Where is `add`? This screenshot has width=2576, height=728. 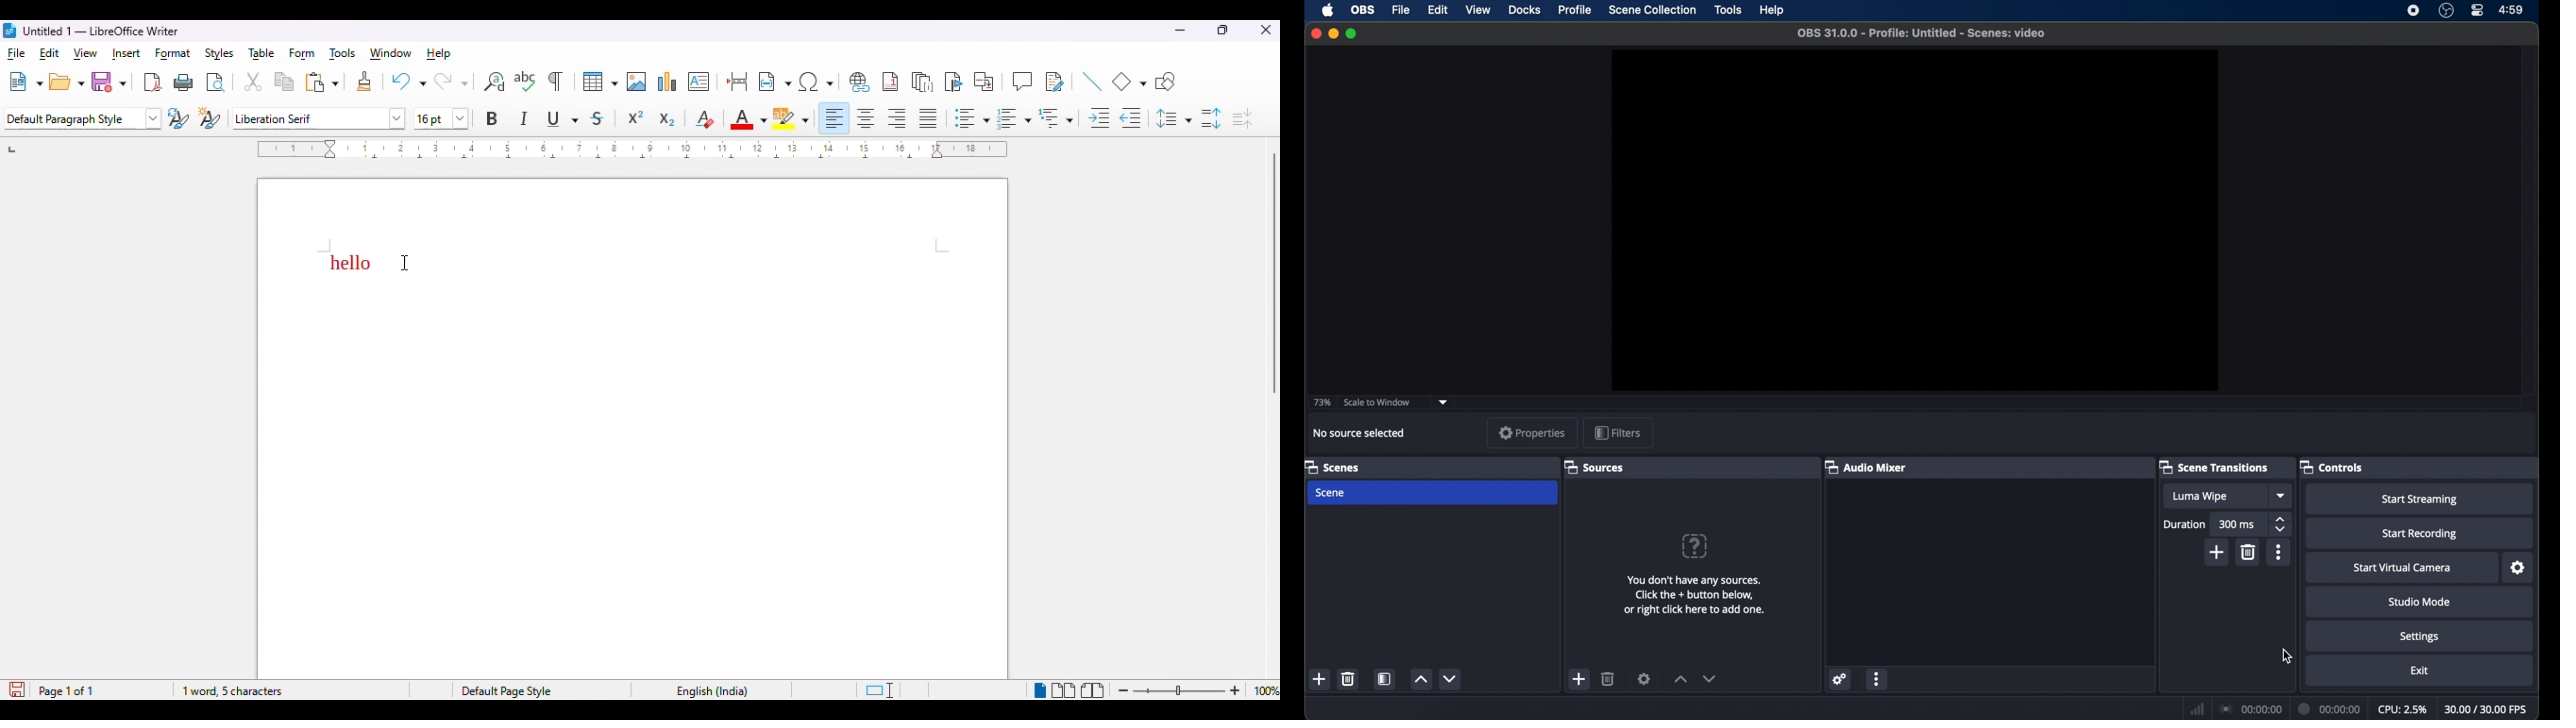
add is located at coordinates (1319, 679).